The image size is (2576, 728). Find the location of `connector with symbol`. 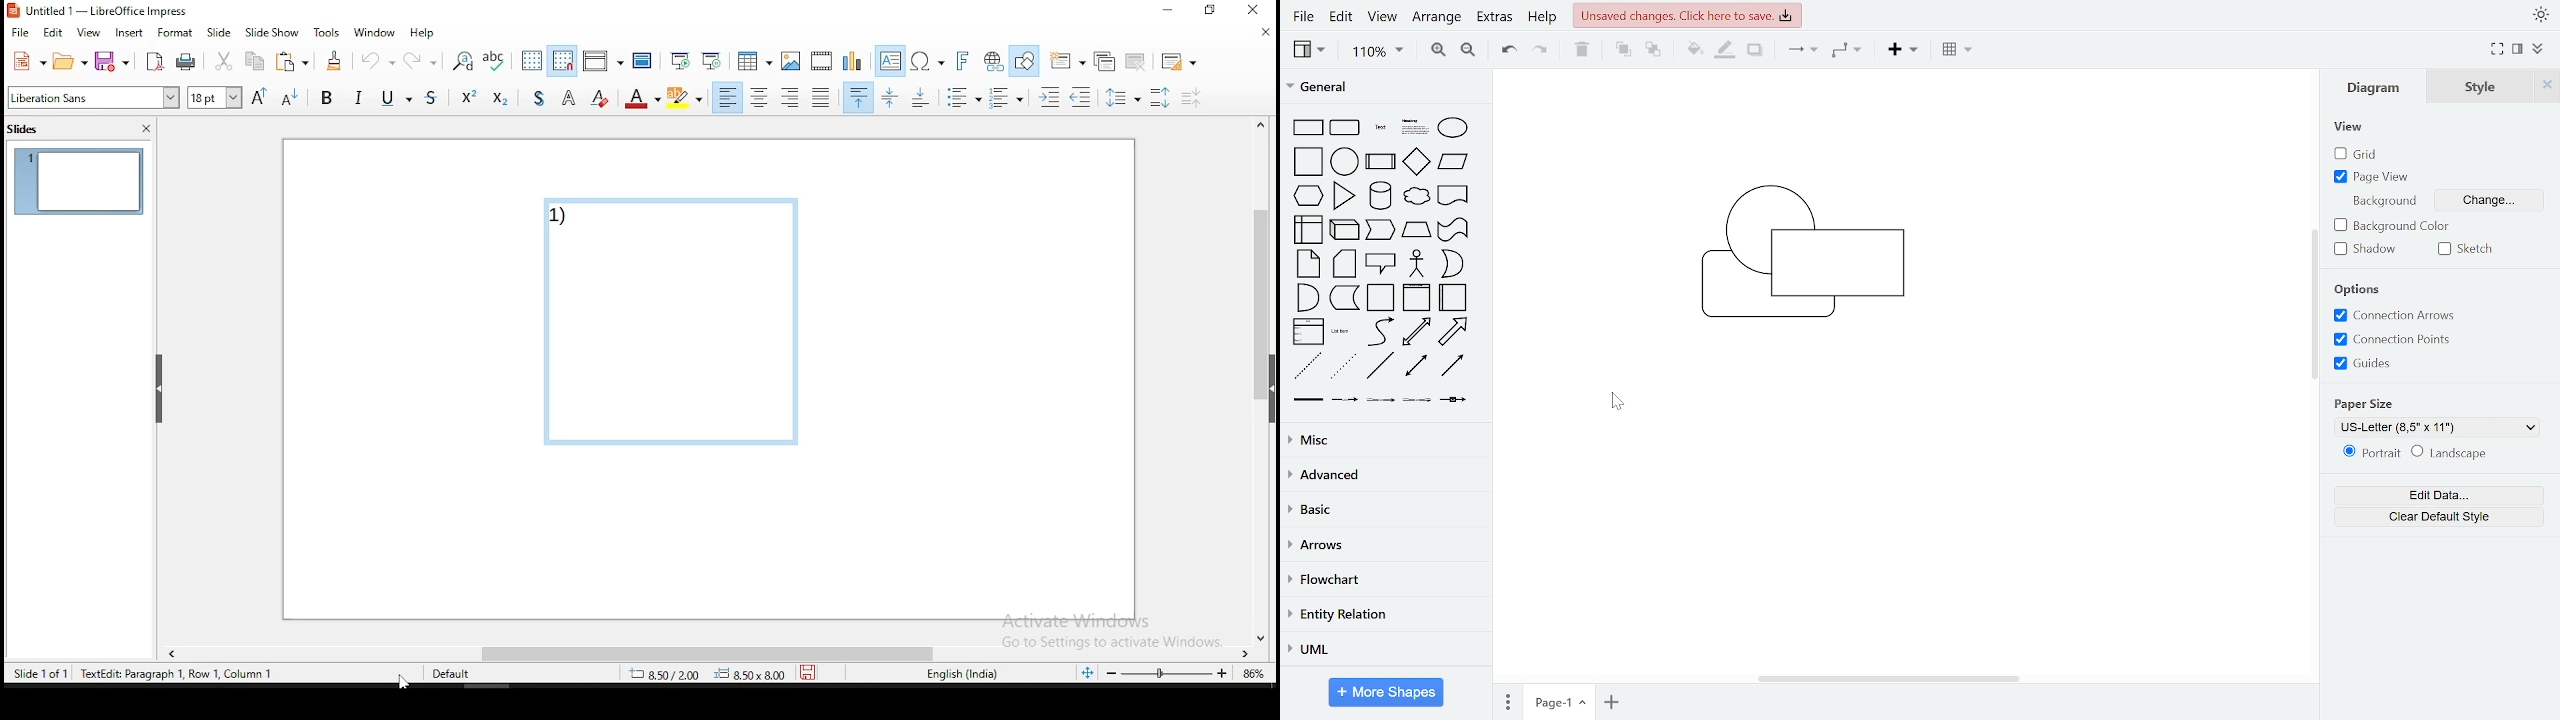

connector with symbol is located at coordinates (1454, 401).